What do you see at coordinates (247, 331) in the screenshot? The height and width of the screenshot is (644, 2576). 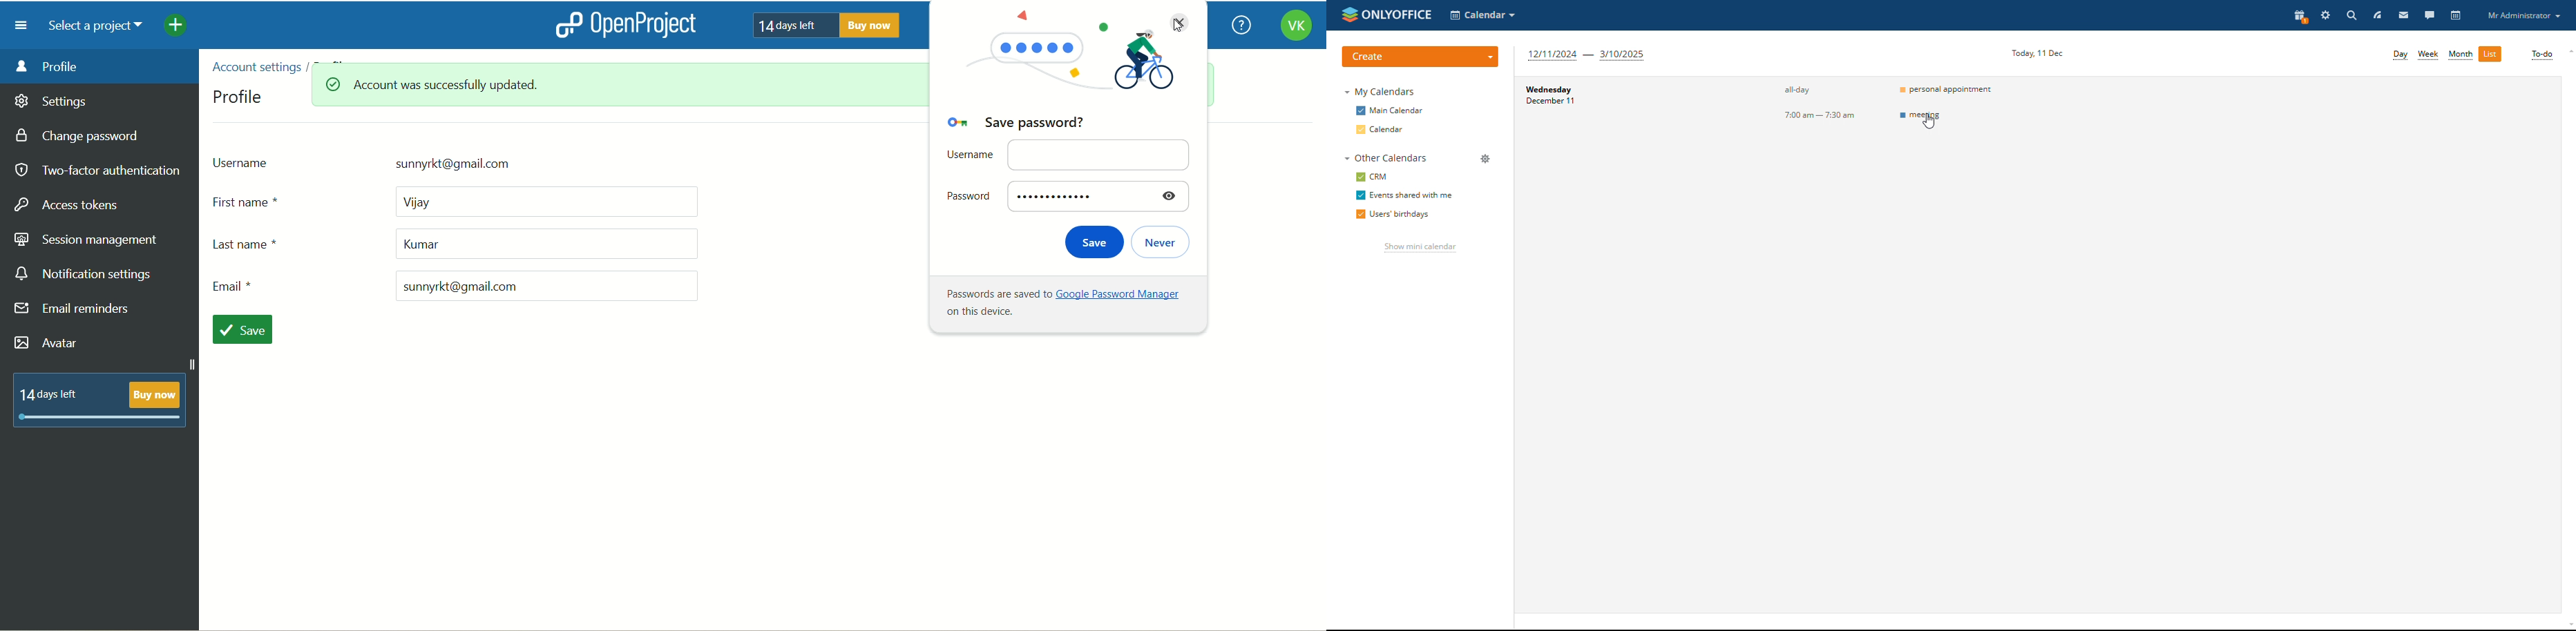 I see `save` at bounding box center [247, 331].